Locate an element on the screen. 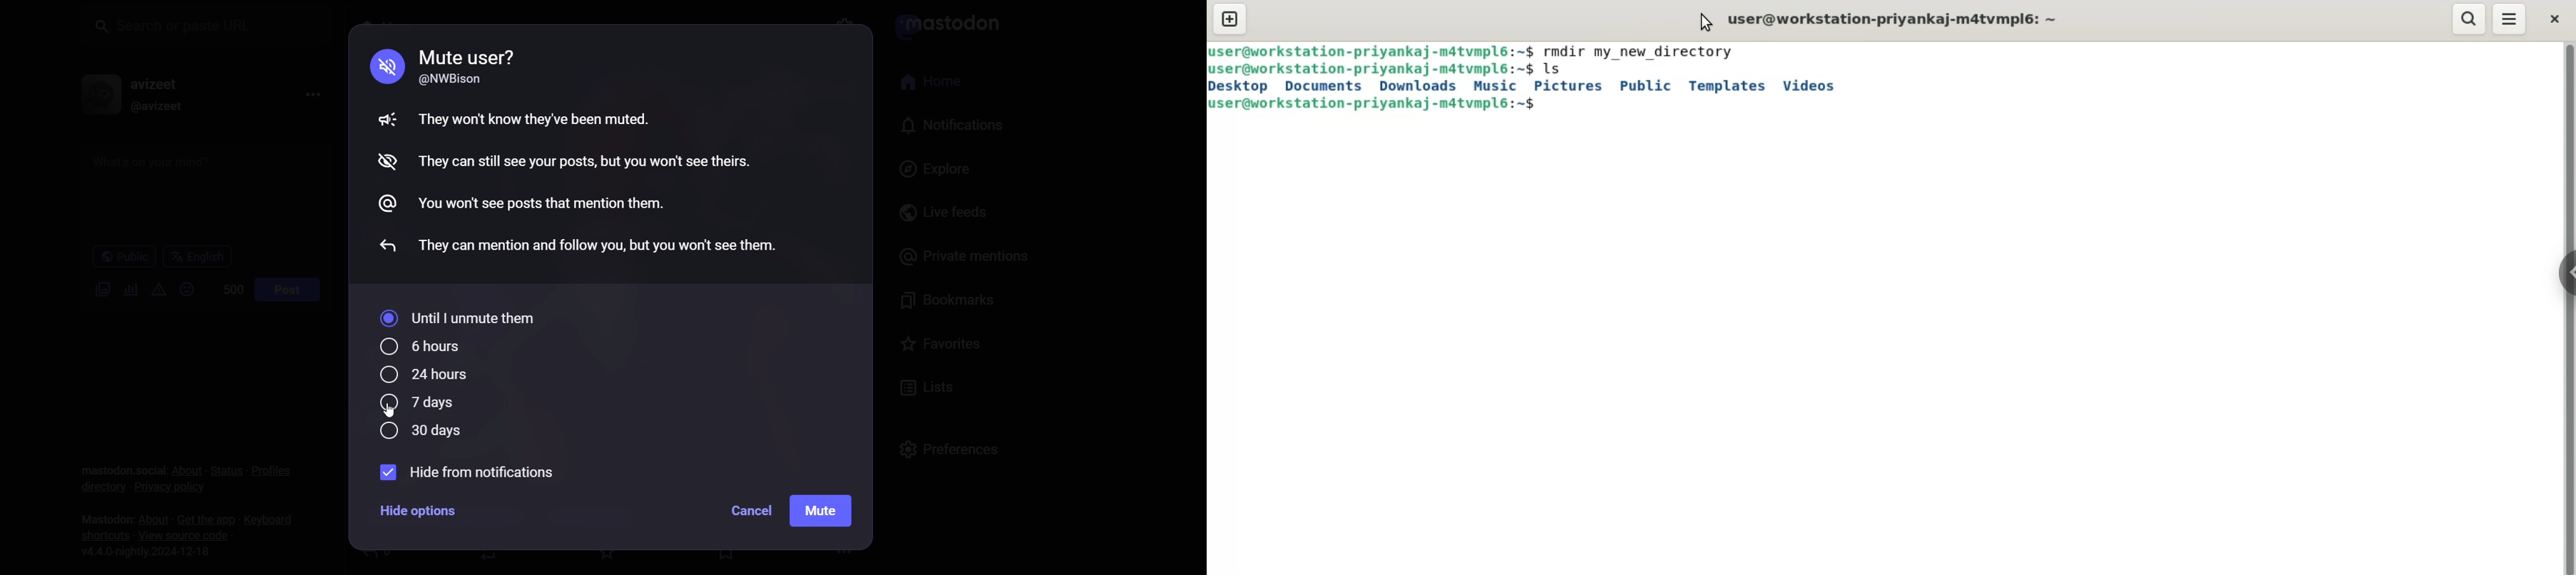 The image size is (2576, 588). 6 hours is located at coordinates (430, 346).